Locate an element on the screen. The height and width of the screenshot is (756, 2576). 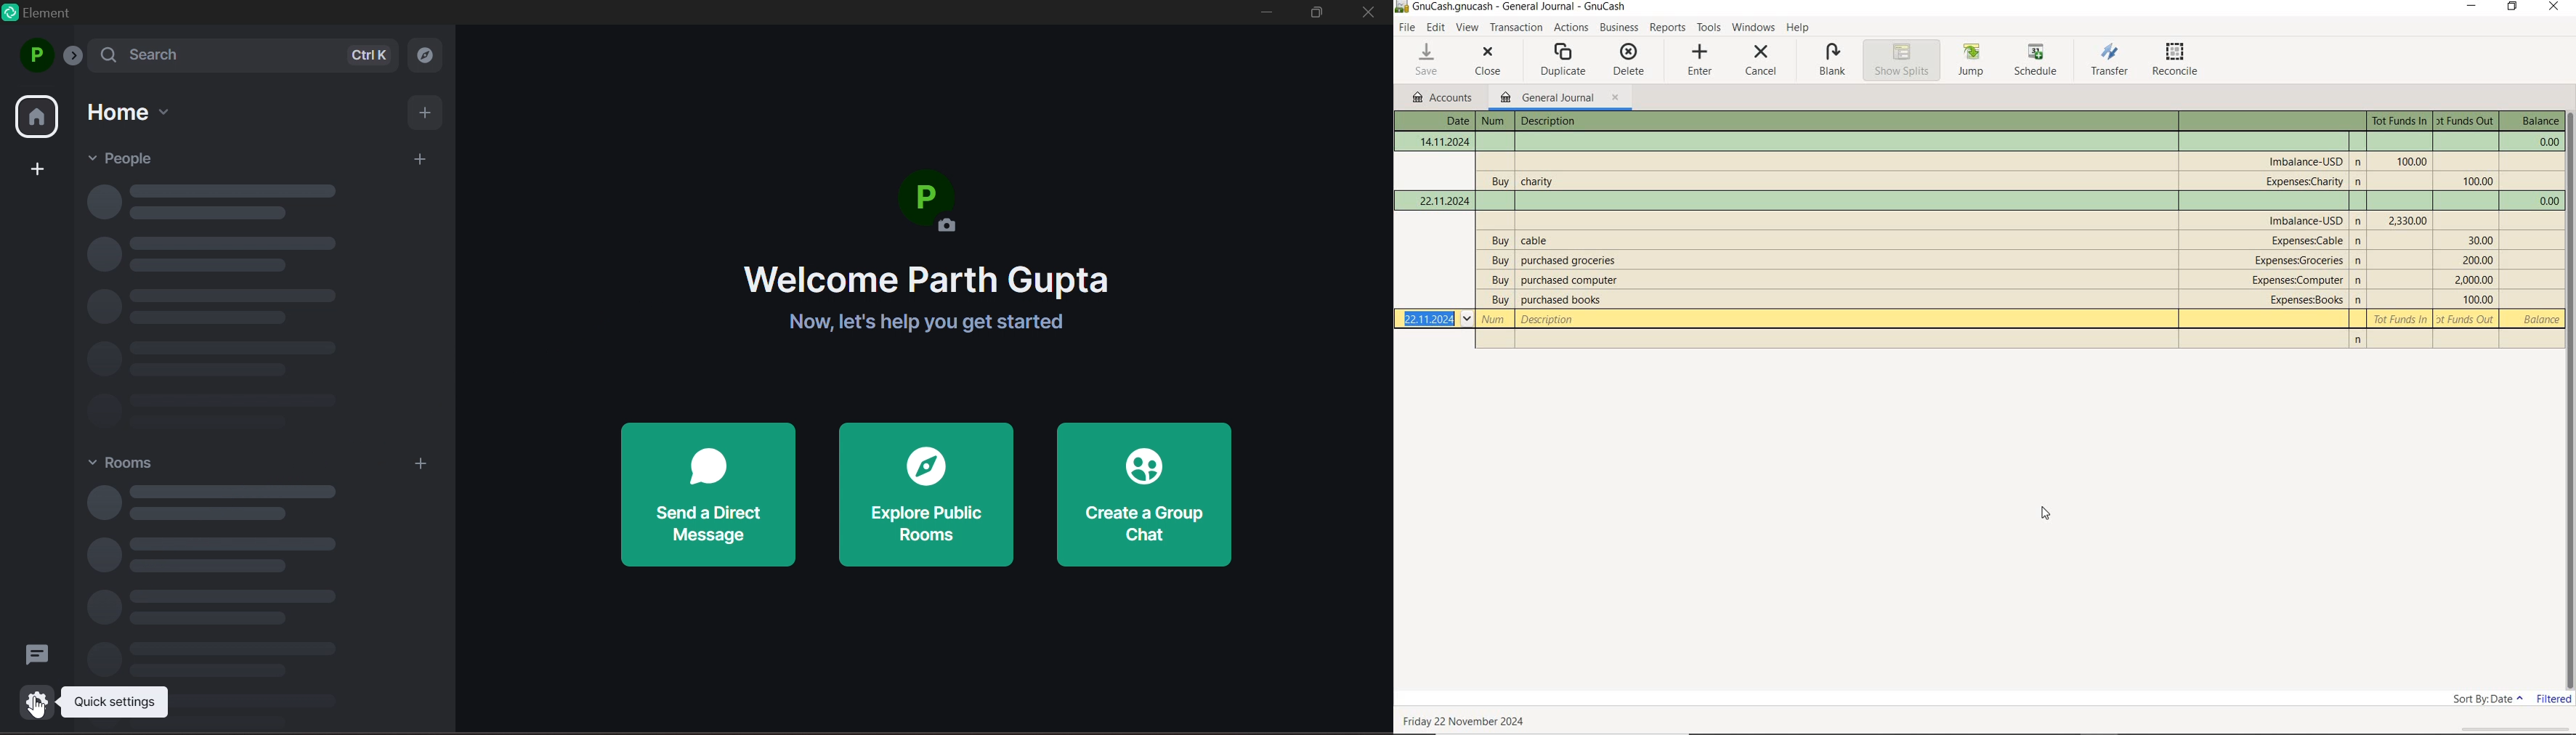
n is located at coordinates (2360, 279).